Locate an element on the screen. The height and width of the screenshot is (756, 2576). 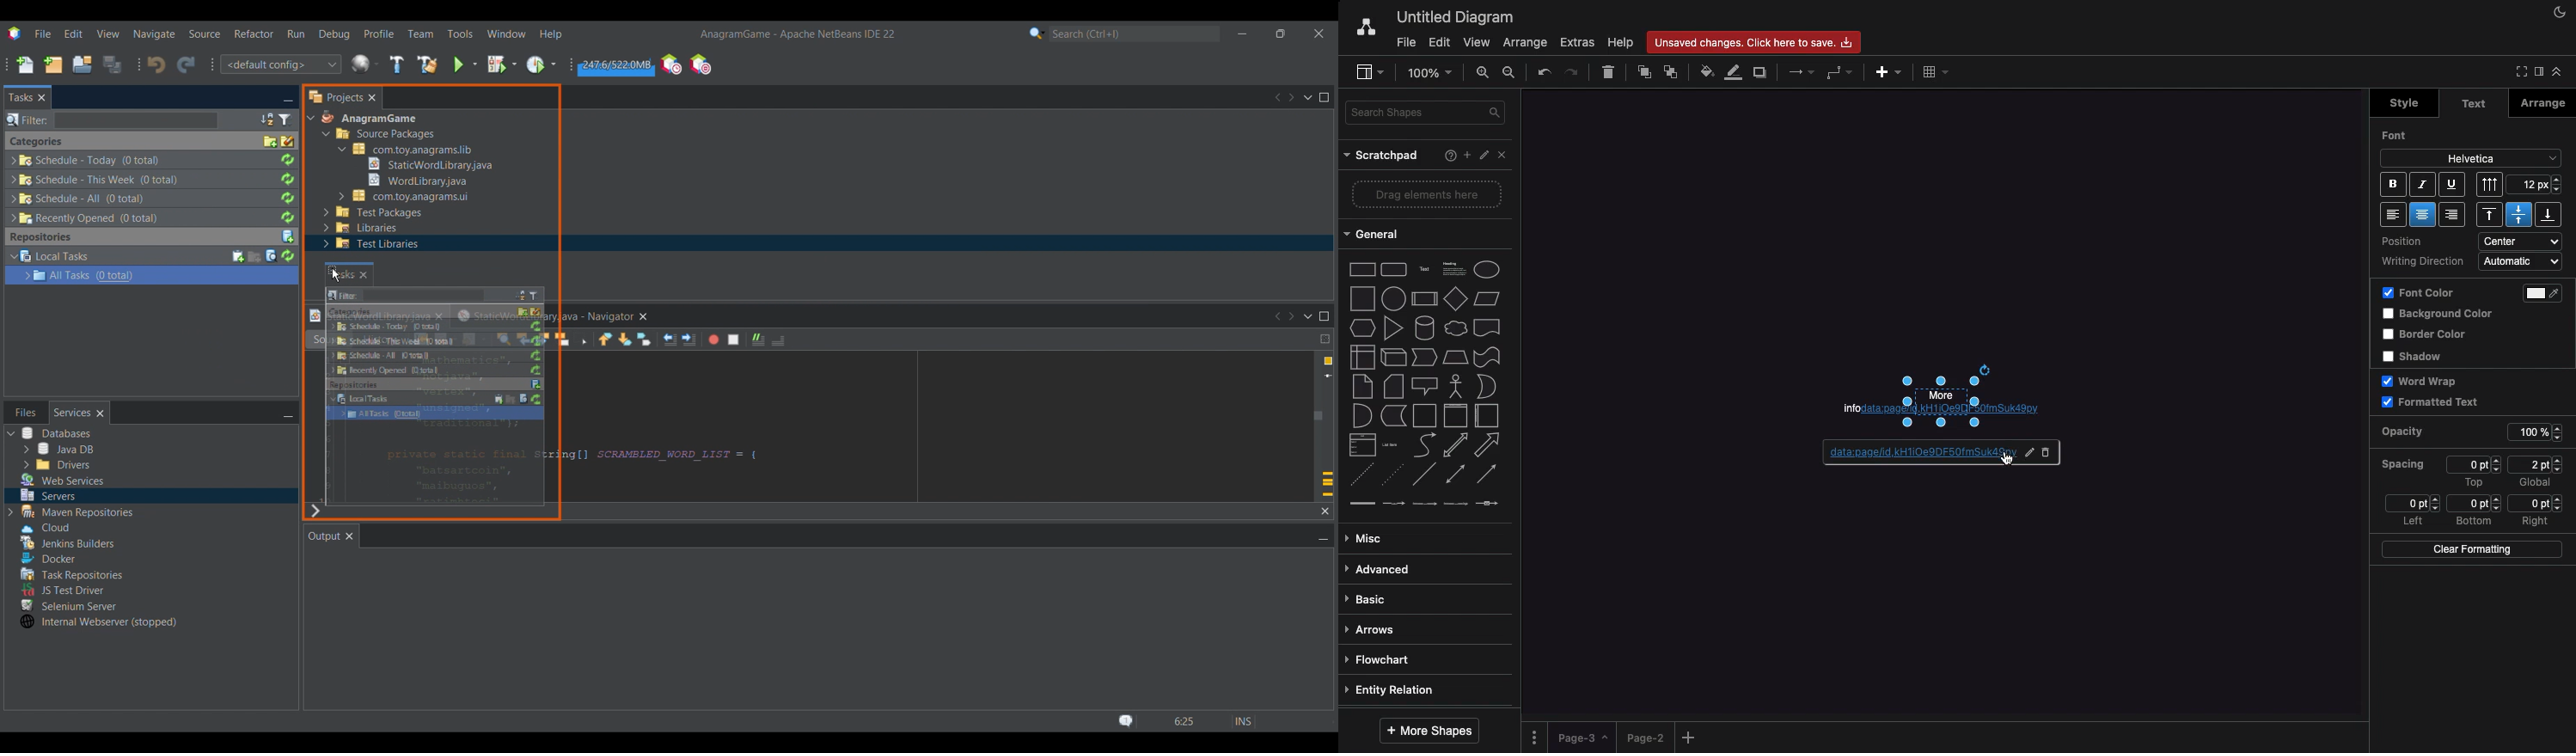
automatic is located at coordinates (2522, 261).